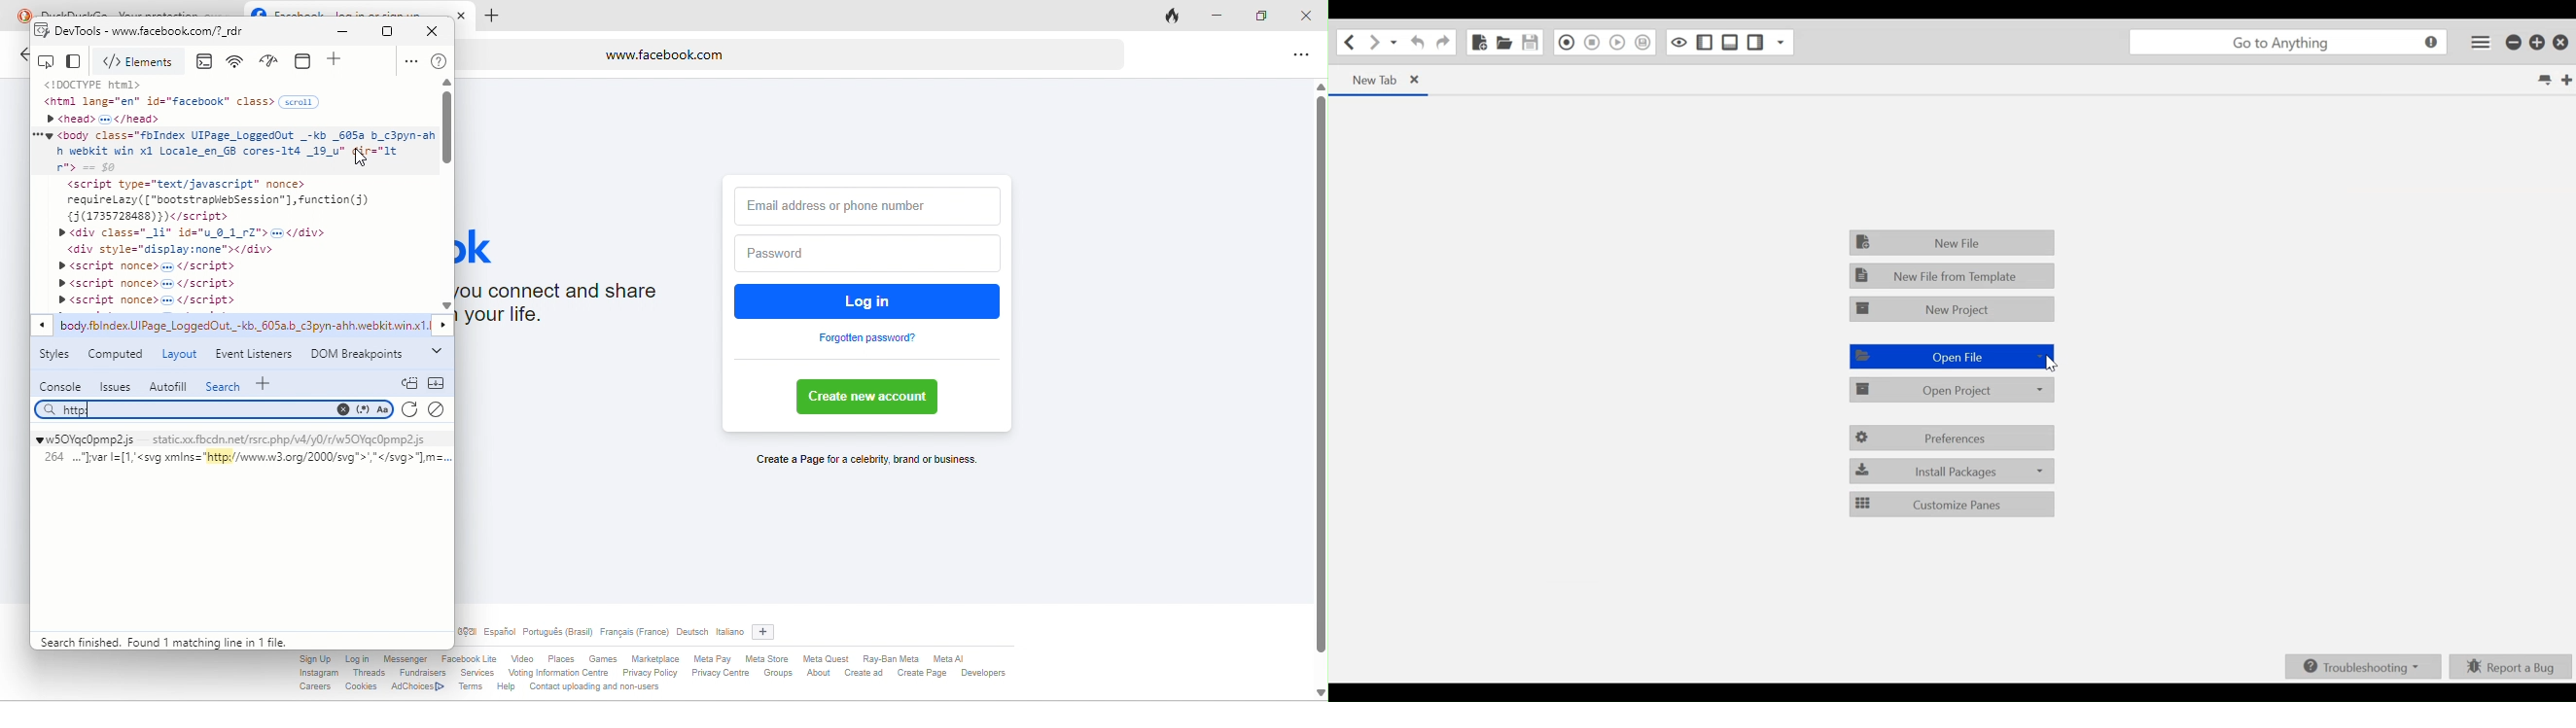 The width and height of the screenshot is (2576, 728). Describe the element at coordinates (347, 32) in the screenshot. I see `minimize` at that location.